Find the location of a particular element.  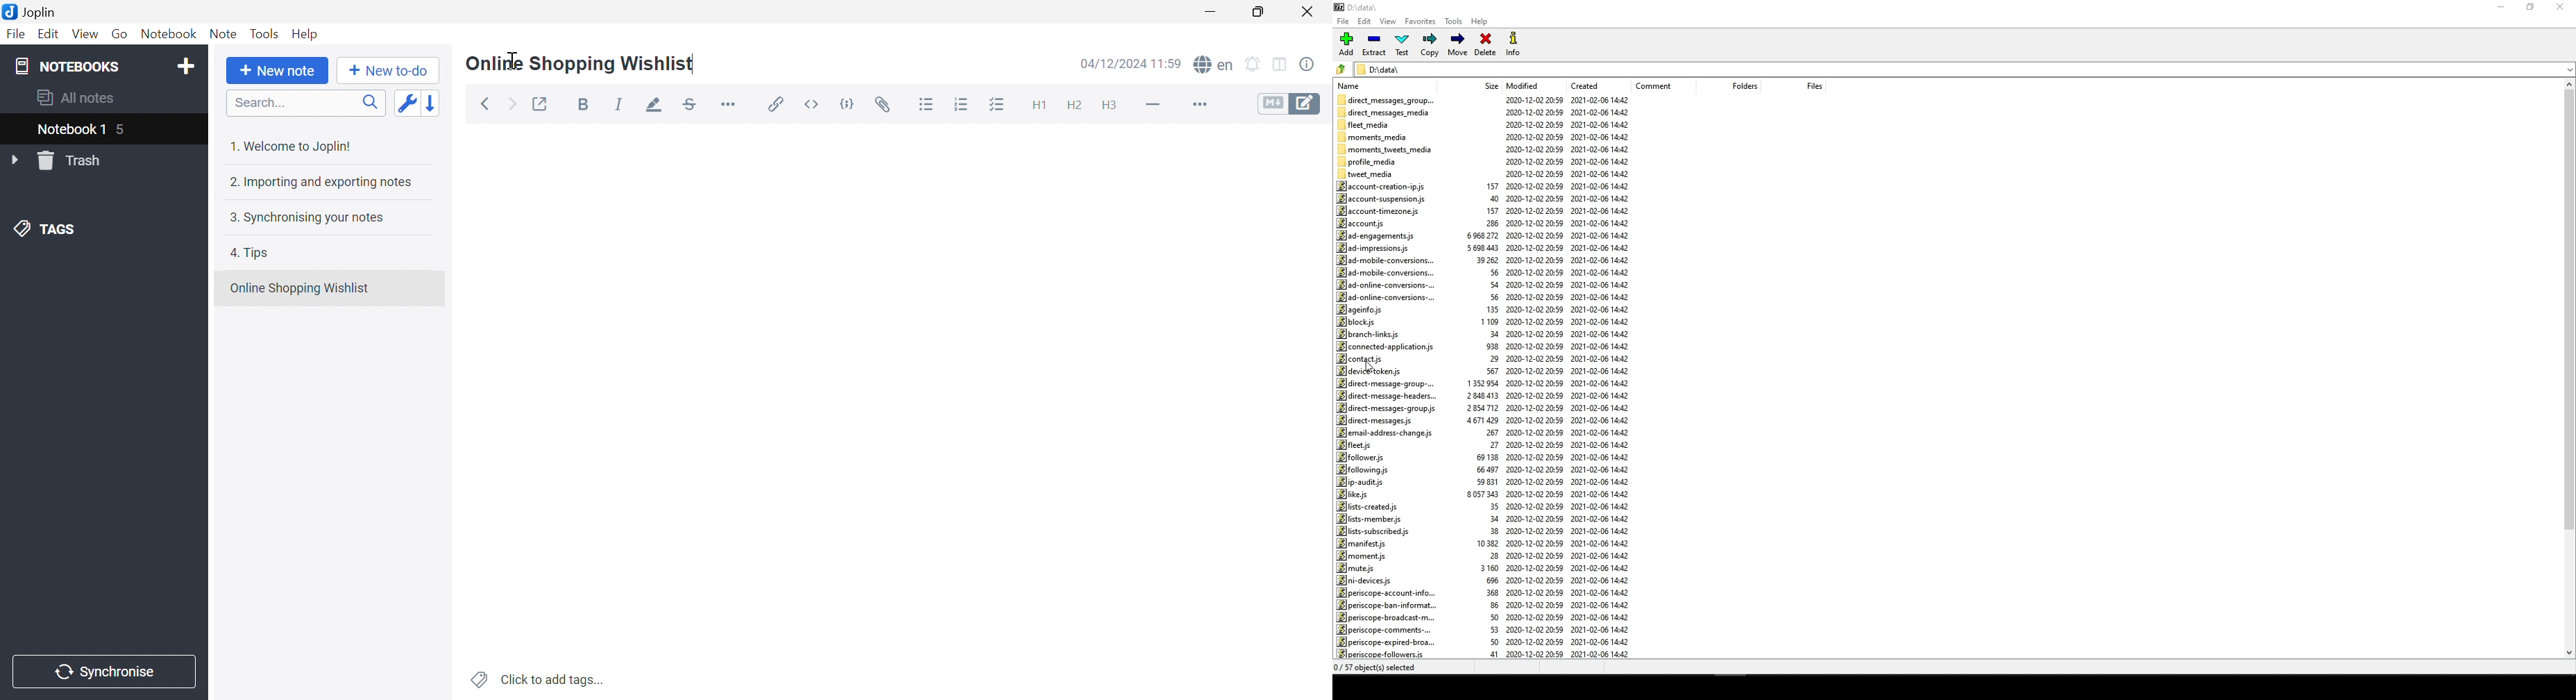

Drop Down is located at coordinates (14, 159).